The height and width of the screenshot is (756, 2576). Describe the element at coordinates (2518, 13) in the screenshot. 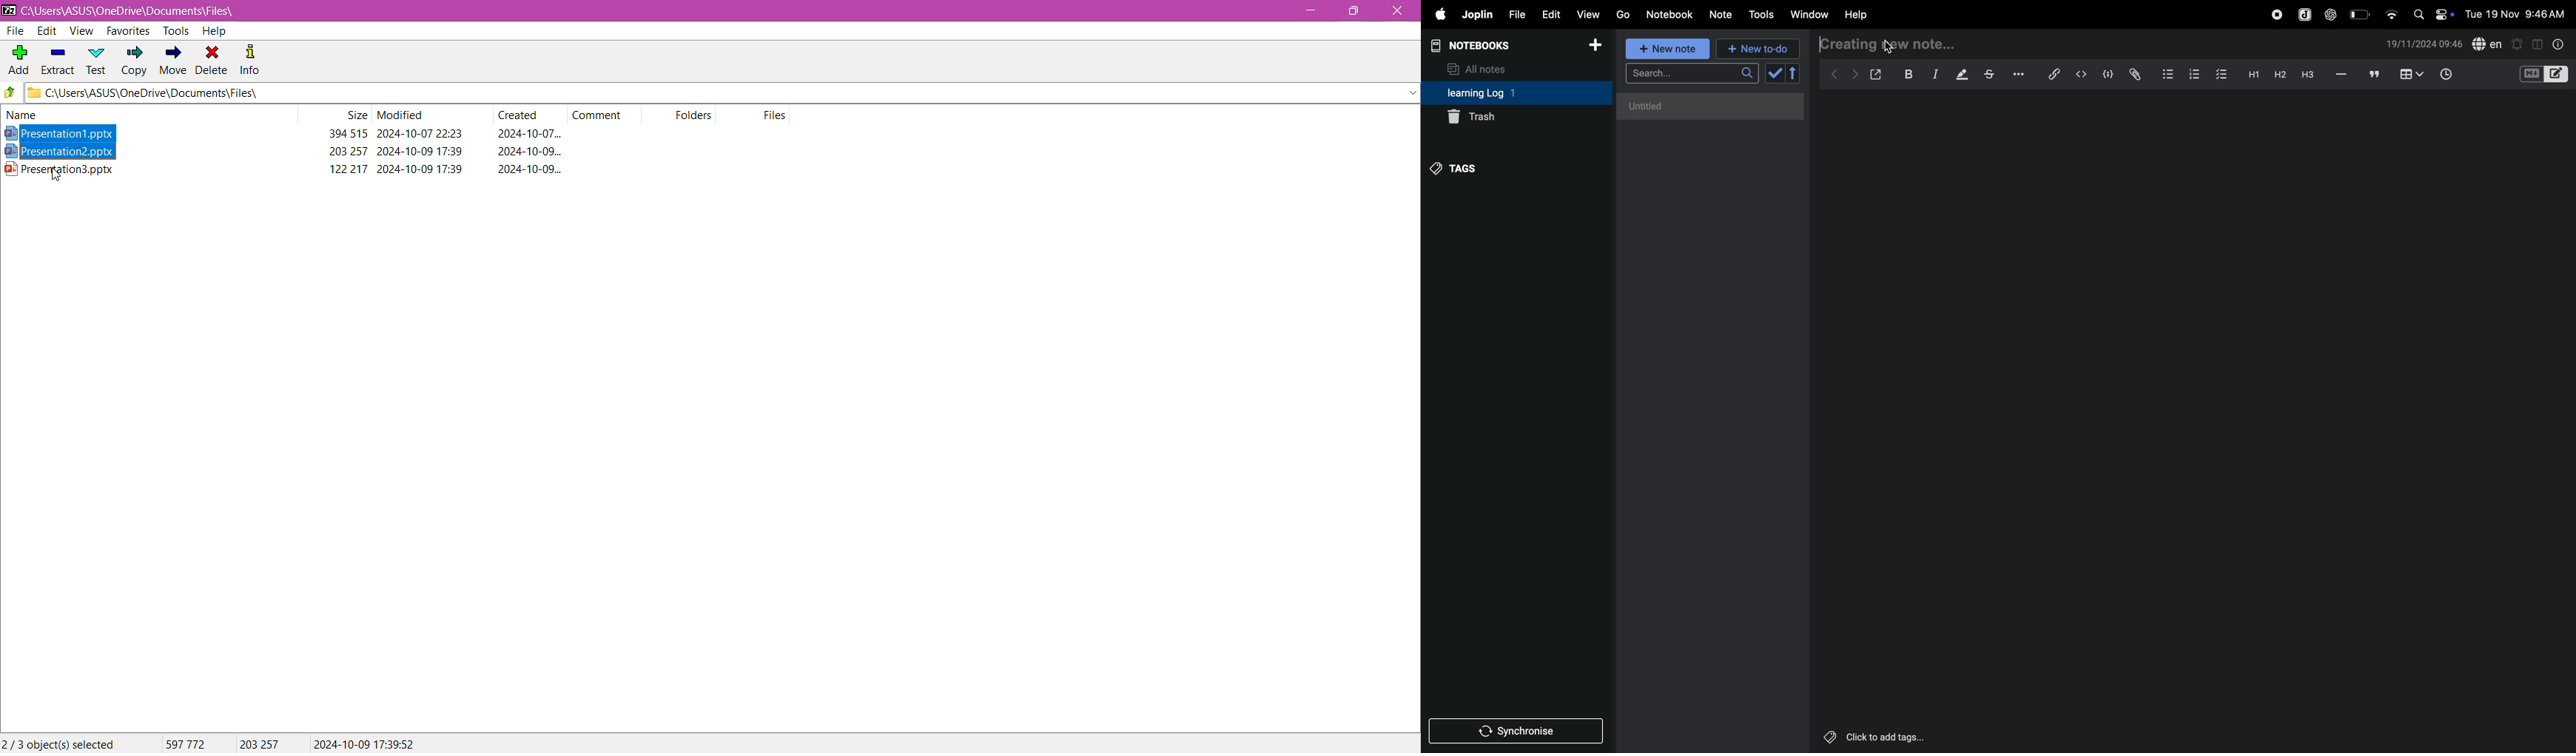

I see `date and time` at that location.